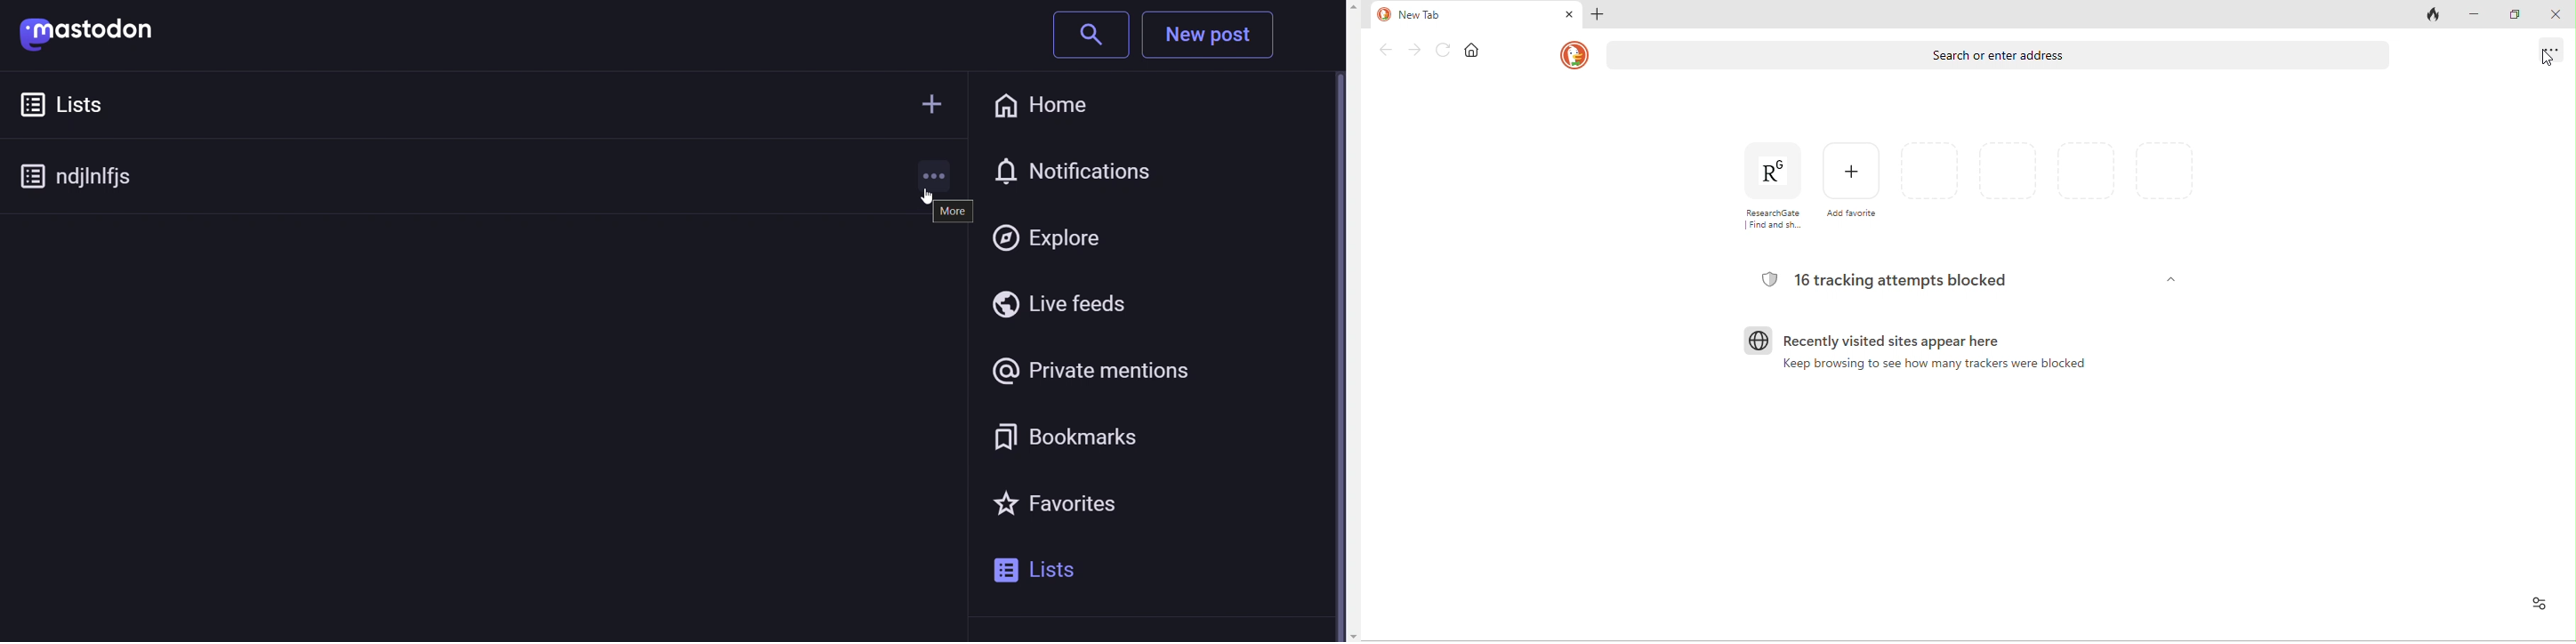 This screenshot has width=2576, height=644. What do you see at coordinates (95, 102) in the screenshot?
I see `Lists` at bounding box center [95, 102].